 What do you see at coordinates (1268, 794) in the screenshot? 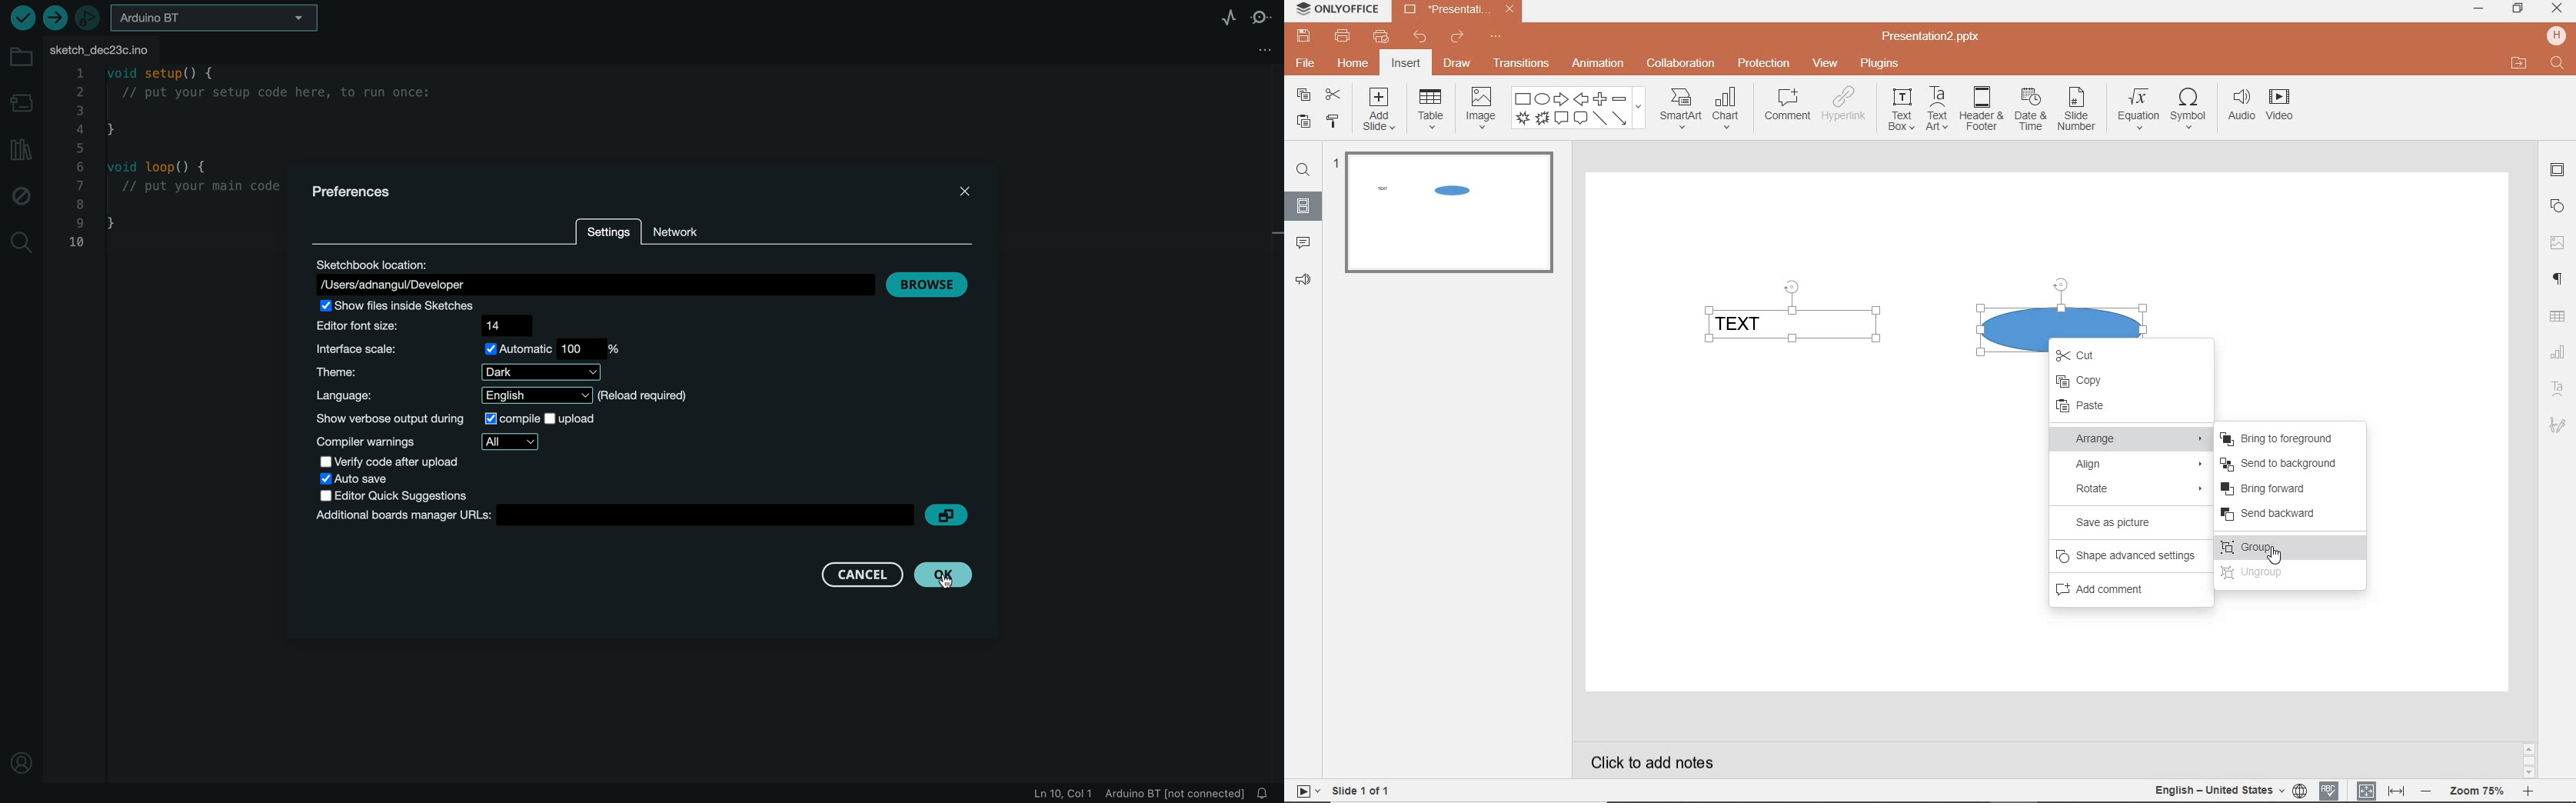
I see `notification` at bounding box center [1268, 794].